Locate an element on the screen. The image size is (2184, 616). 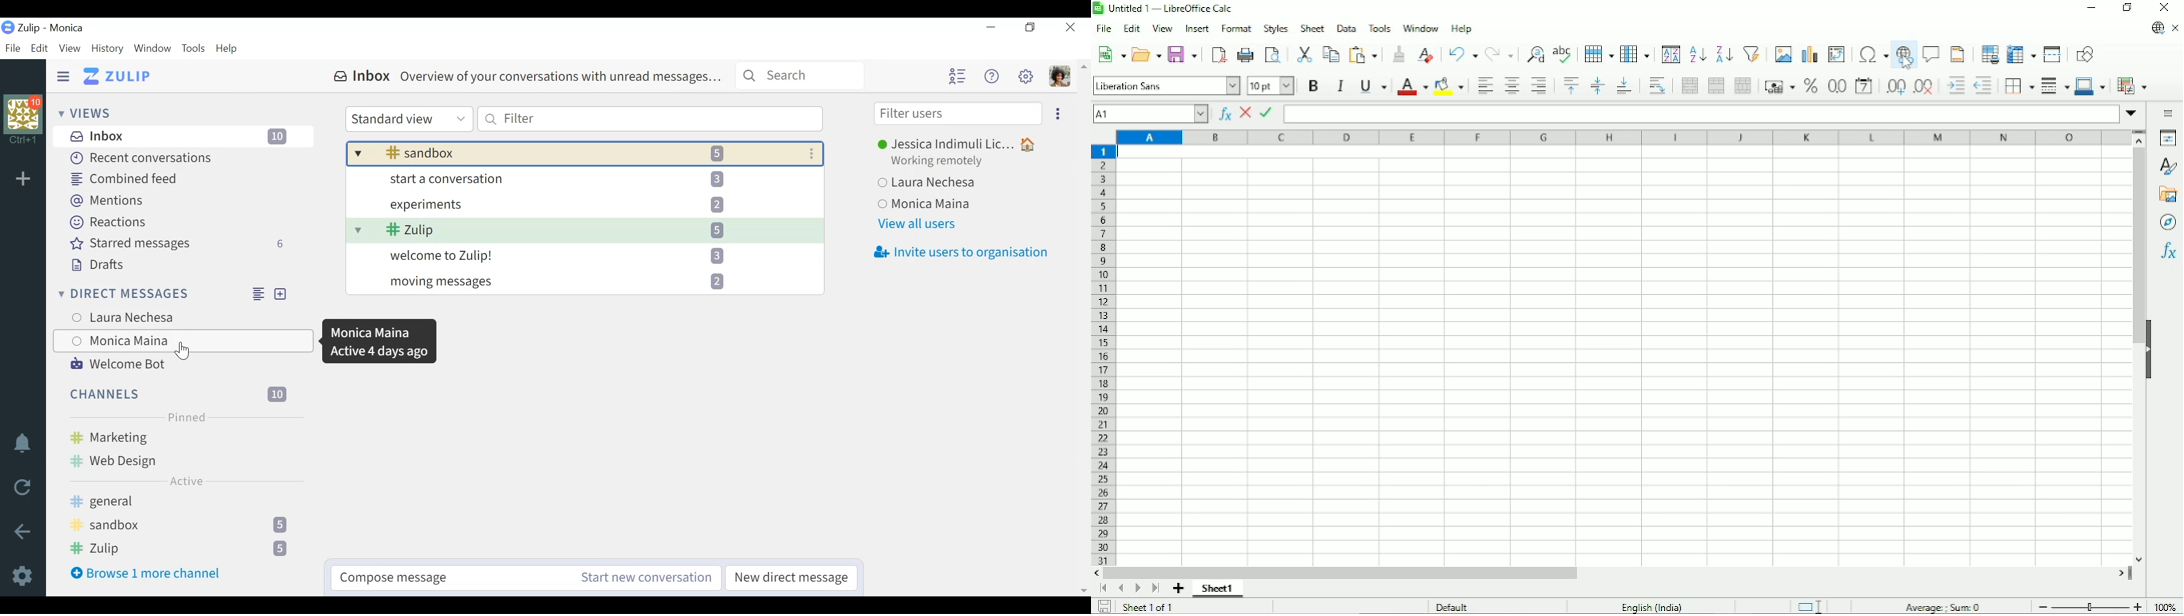
Zoom out/in is located at coordinates (2088, 605).